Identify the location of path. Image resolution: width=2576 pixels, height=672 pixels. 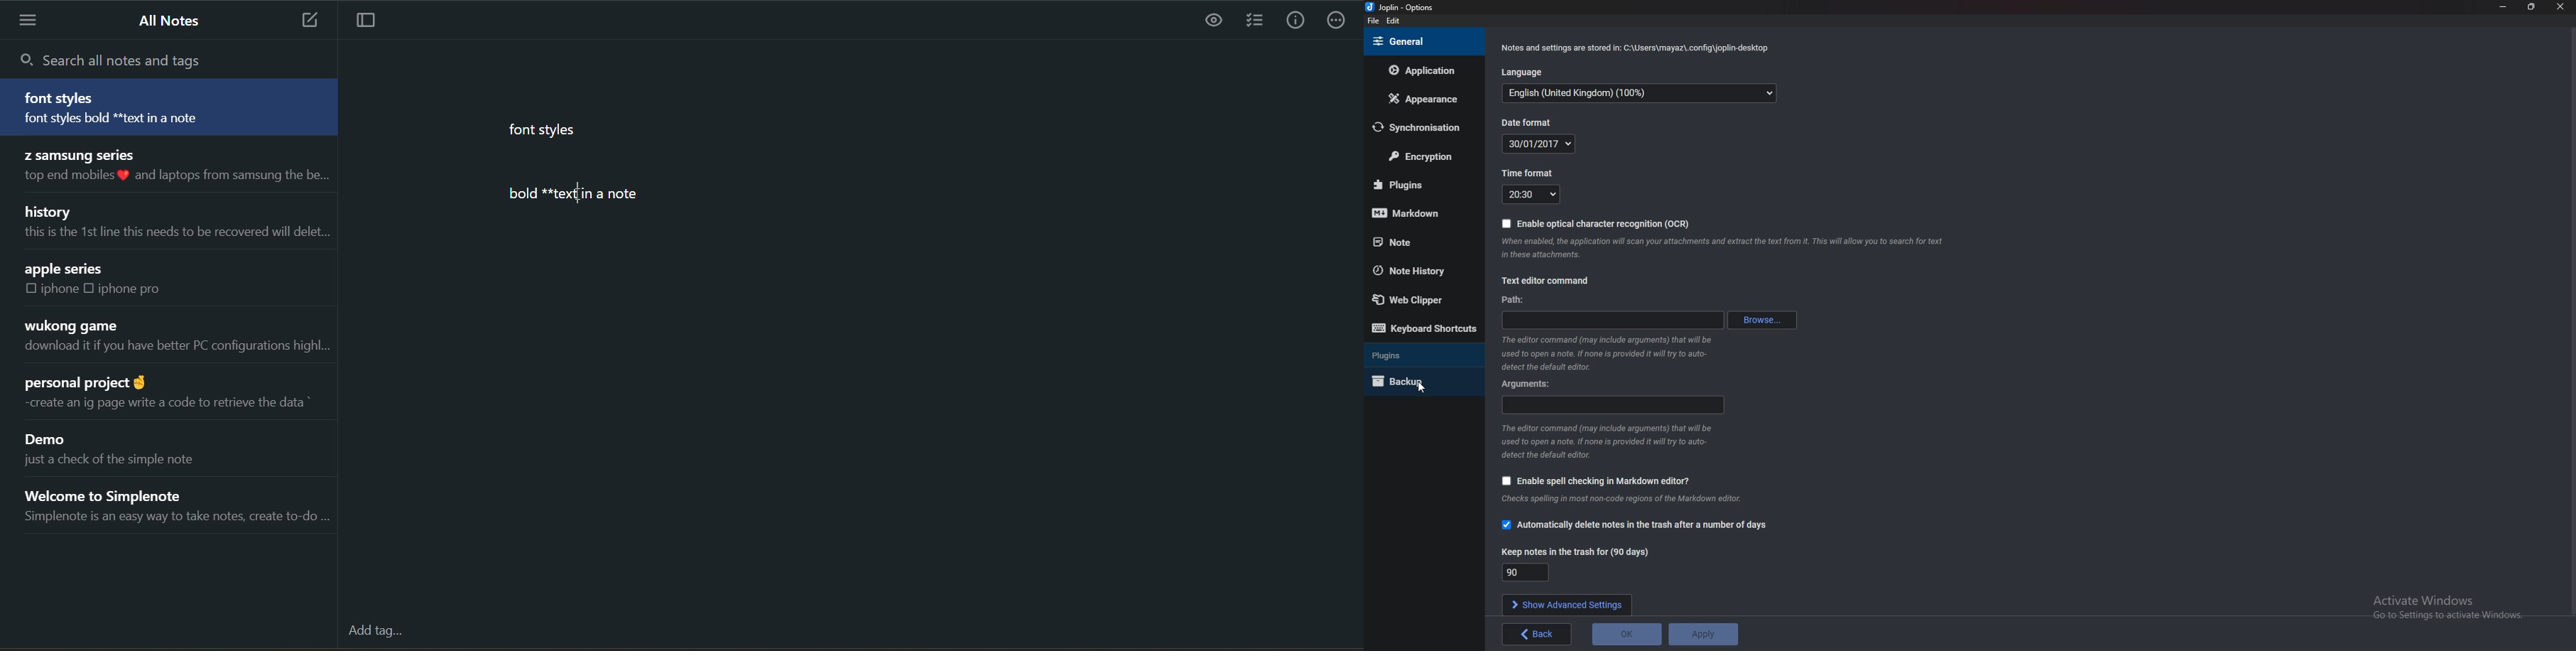
(1515, 299).